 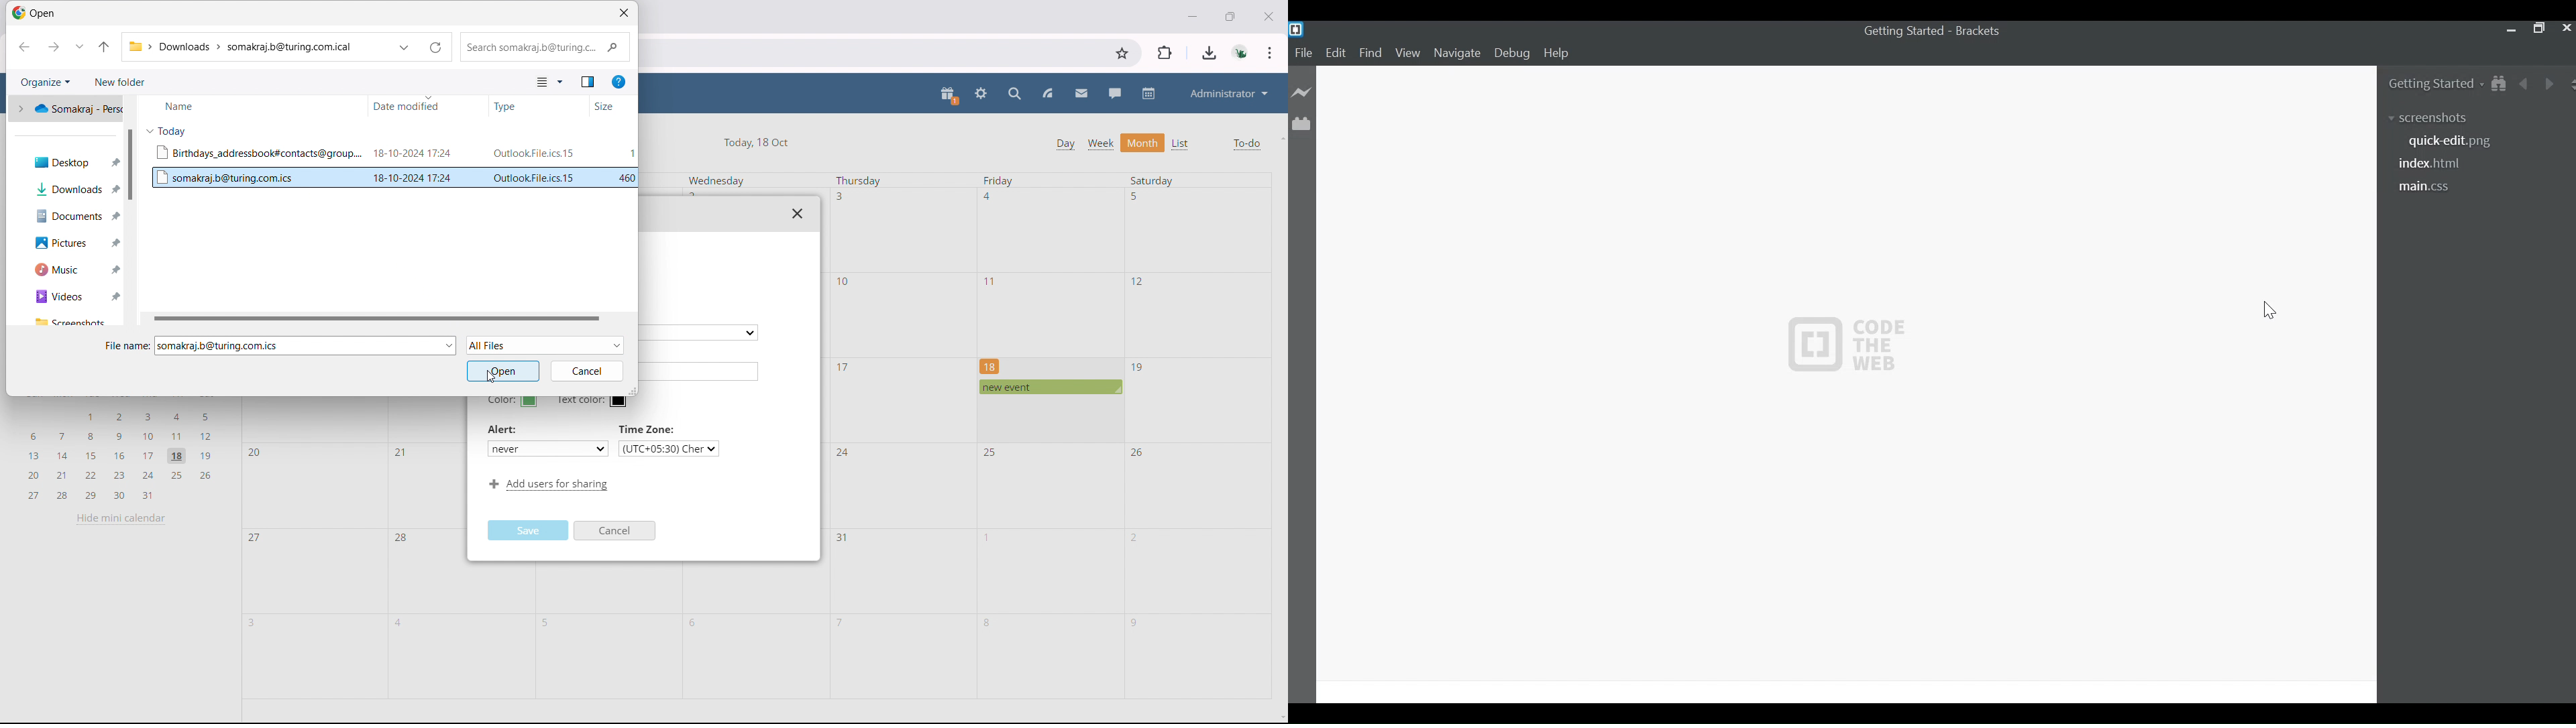 I want to click on size, so click(x=613, y=106).